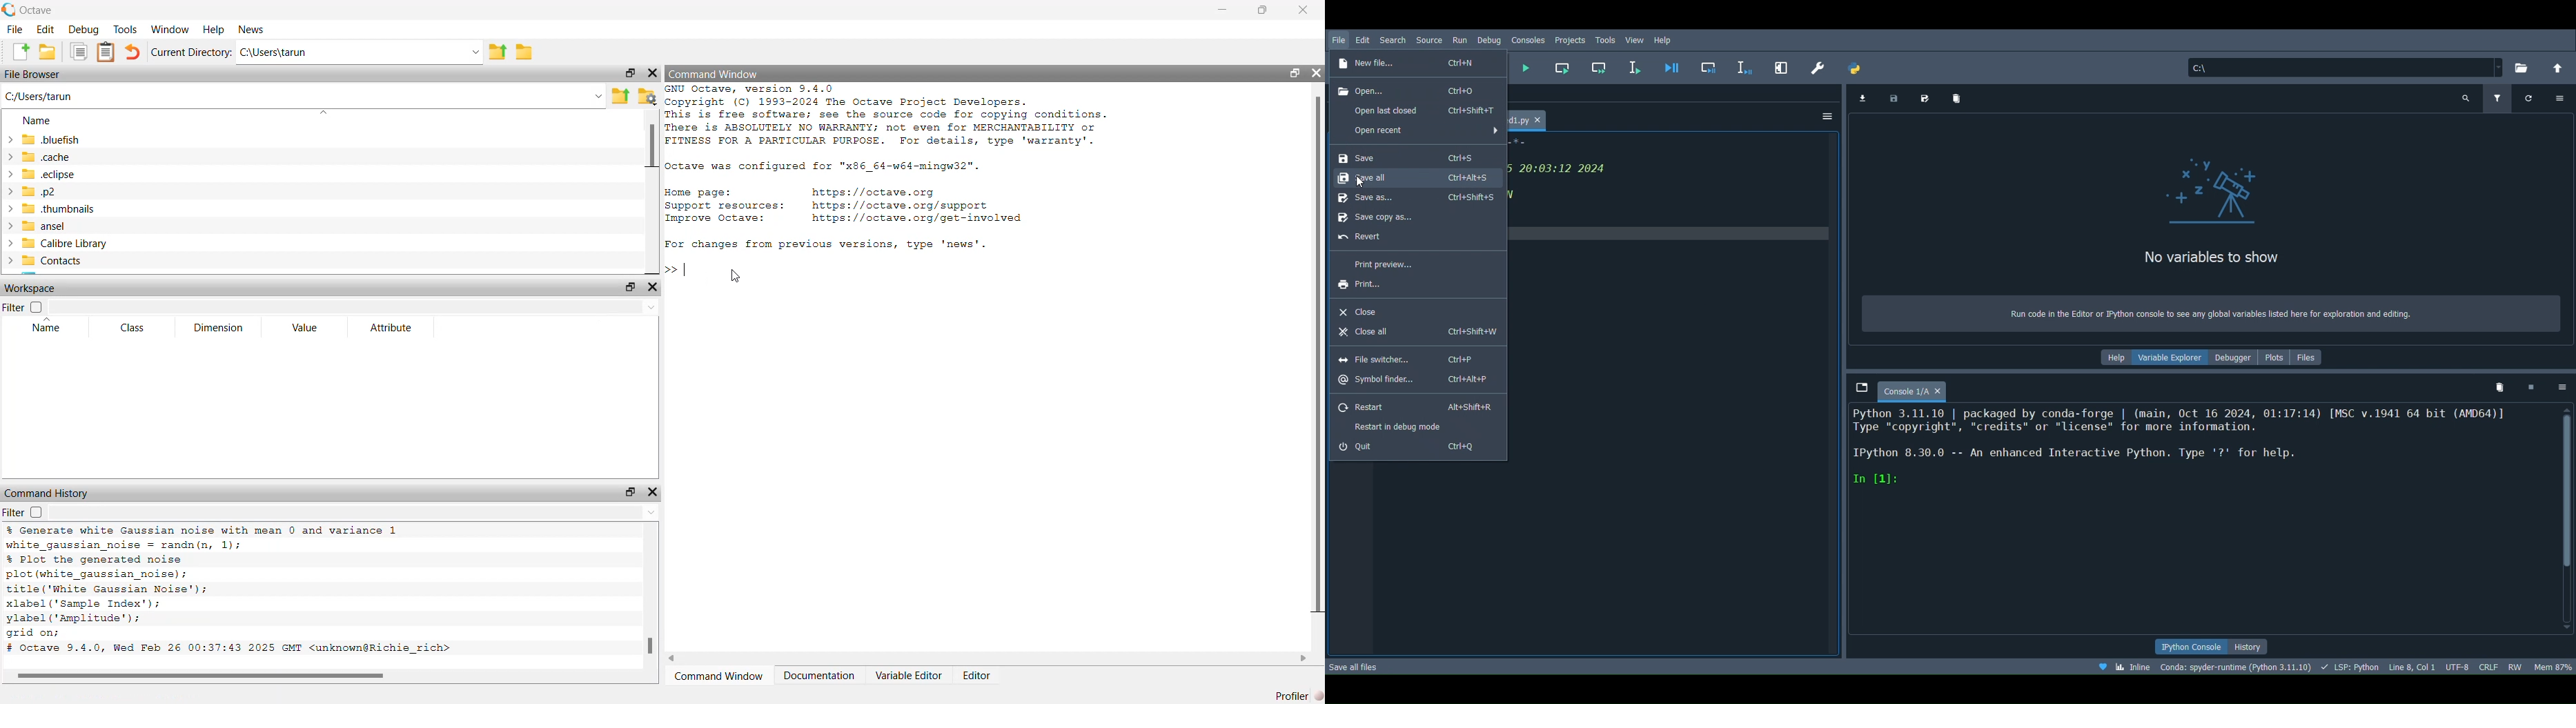  Describe the element at coordinates (2531, 385) in the screenshot. I see `Interrupt kernel` at that location.